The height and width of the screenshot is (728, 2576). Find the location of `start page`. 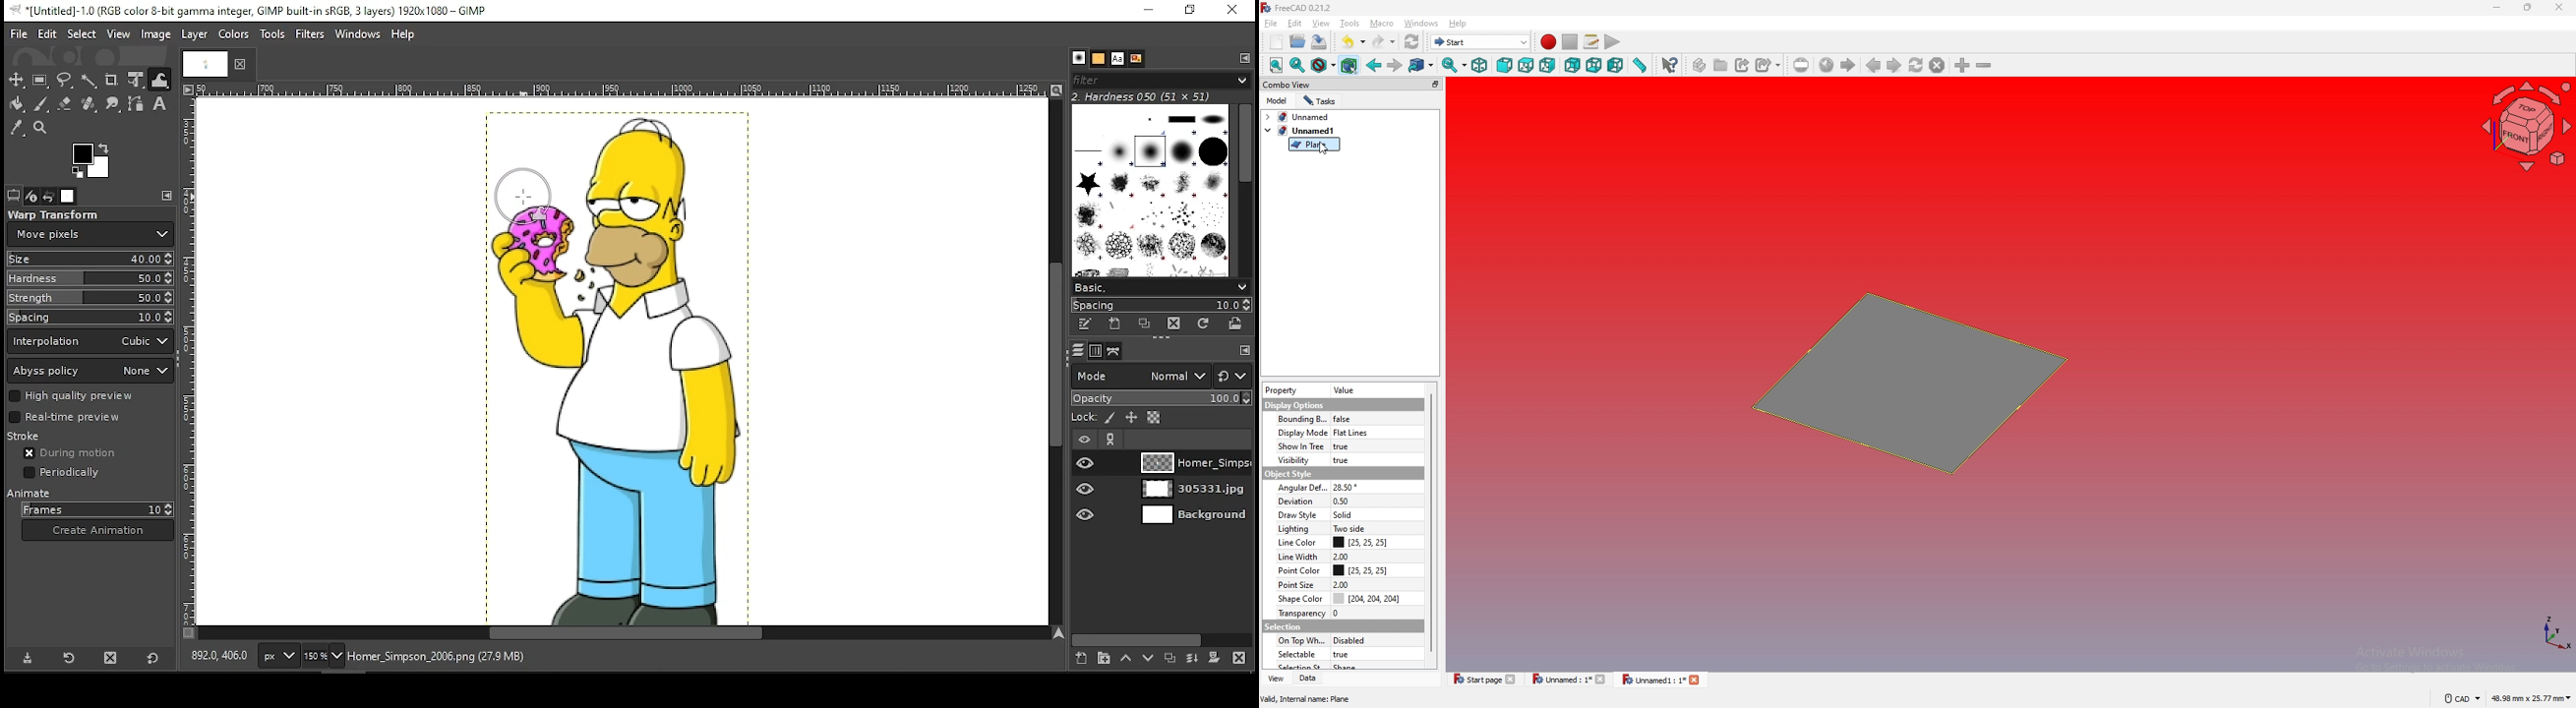

start page is located at coordinates (1485, 678).